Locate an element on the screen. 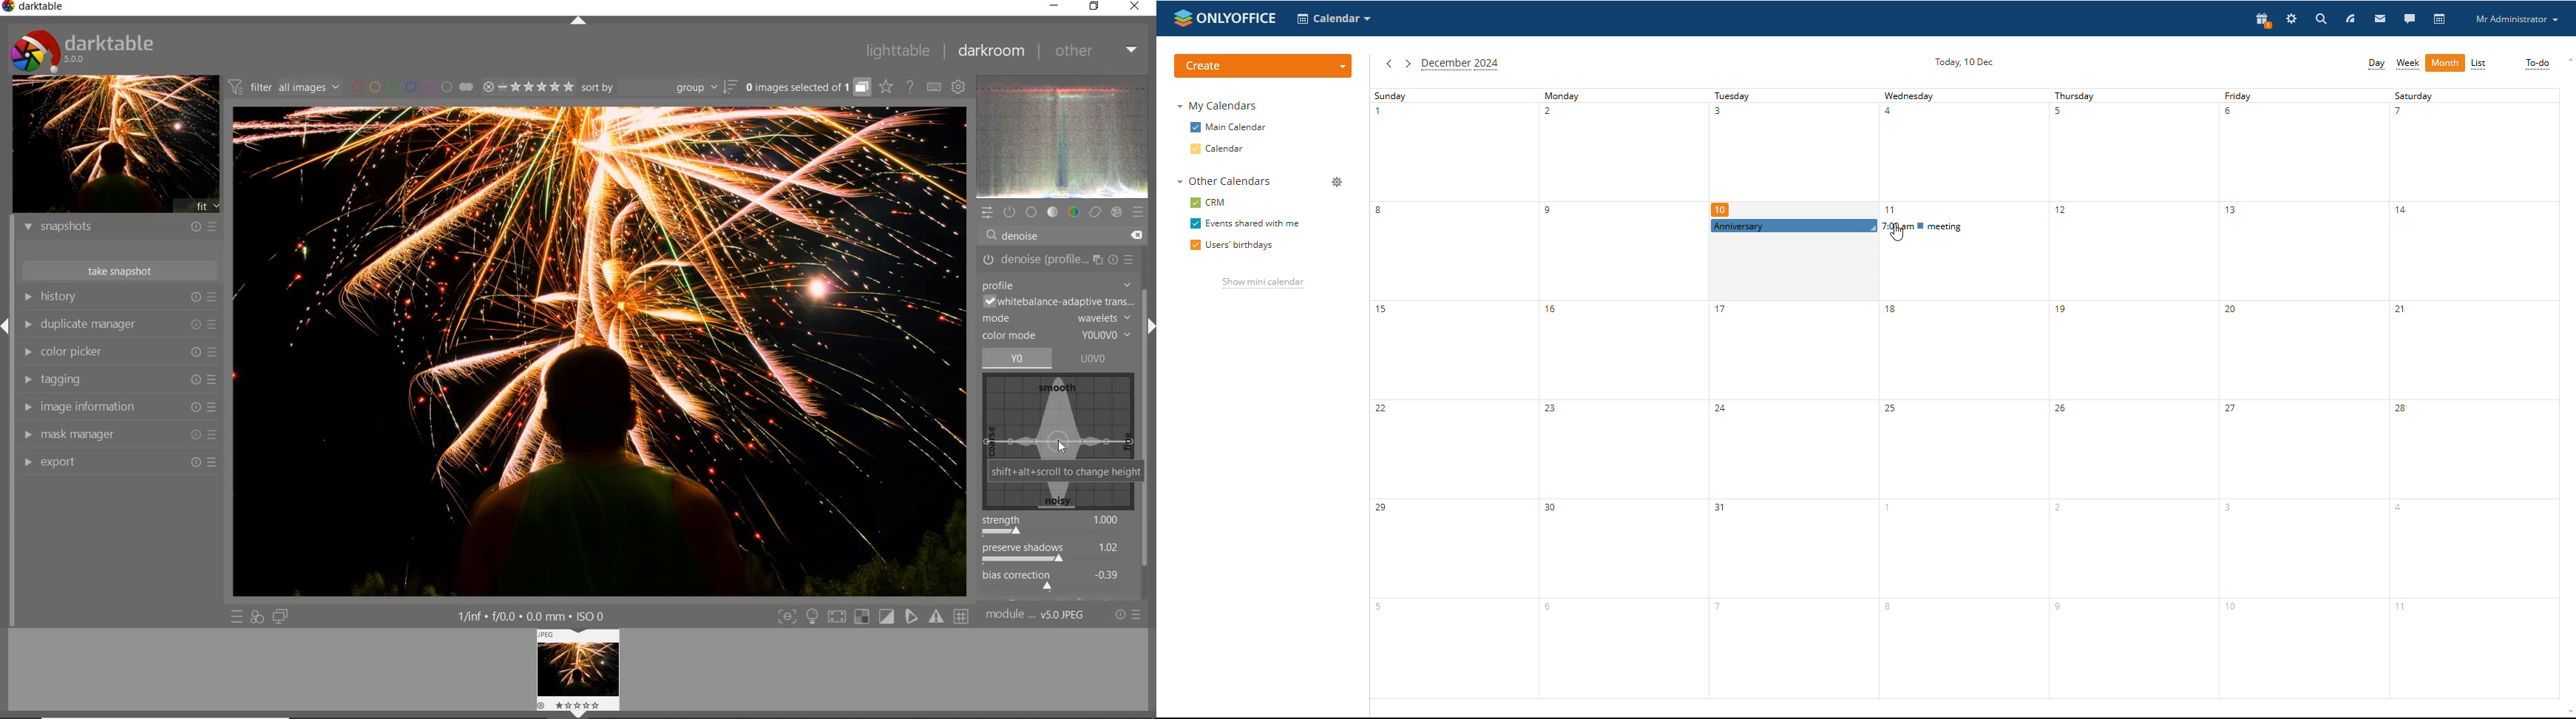 The image size is (2576, 728). click to change overlays on thumbnails is located at coordinates (885, 86).